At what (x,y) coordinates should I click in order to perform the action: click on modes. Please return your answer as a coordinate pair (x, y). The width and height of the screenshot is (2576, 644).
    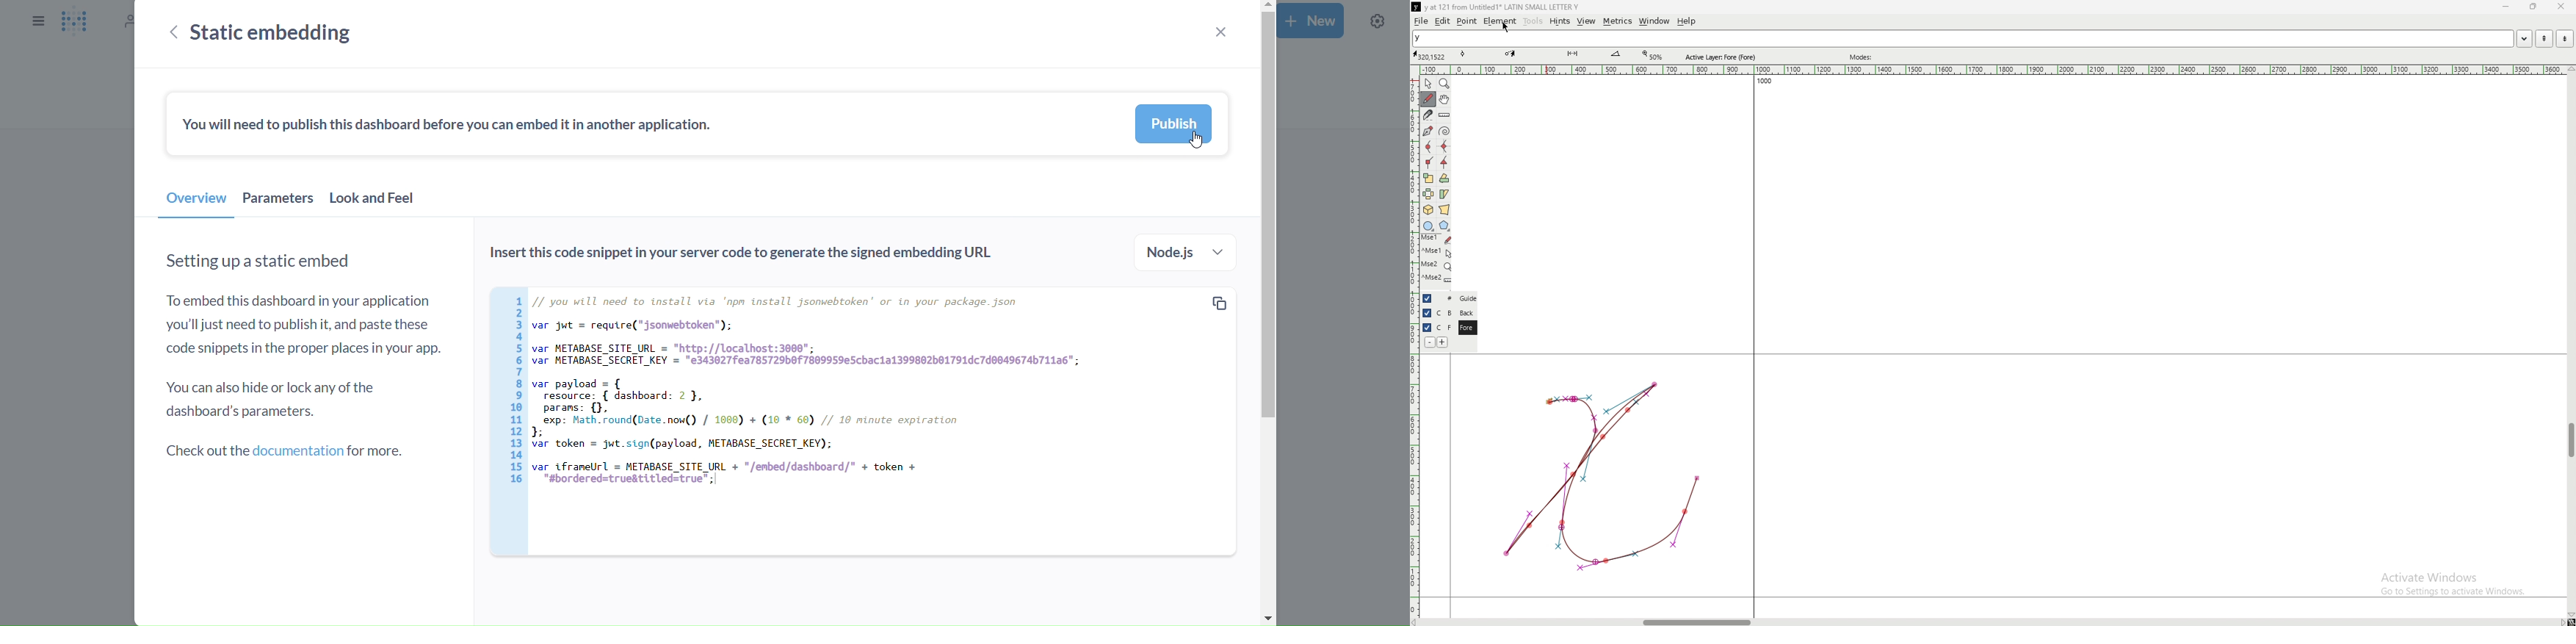
    Looking at the image, I should click on (1862, 57).